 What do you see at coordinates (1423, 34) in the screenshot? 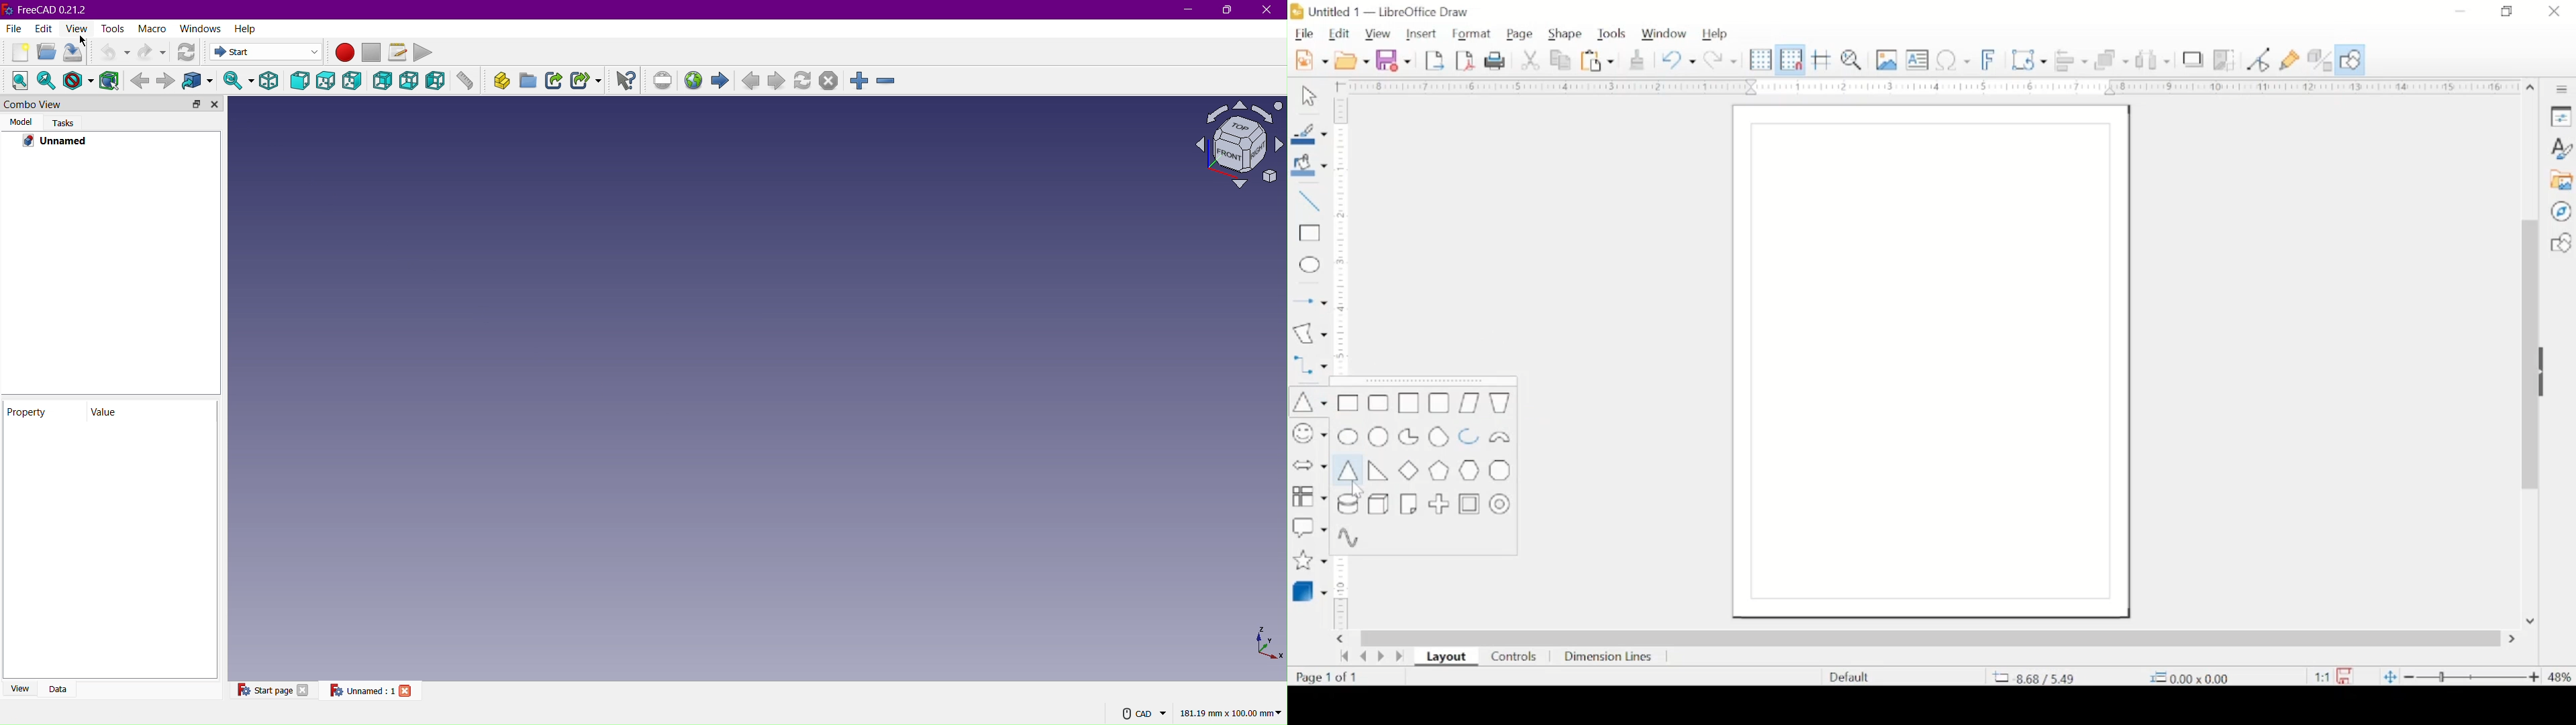
I see `insert` at bounding box center [1423, 34].